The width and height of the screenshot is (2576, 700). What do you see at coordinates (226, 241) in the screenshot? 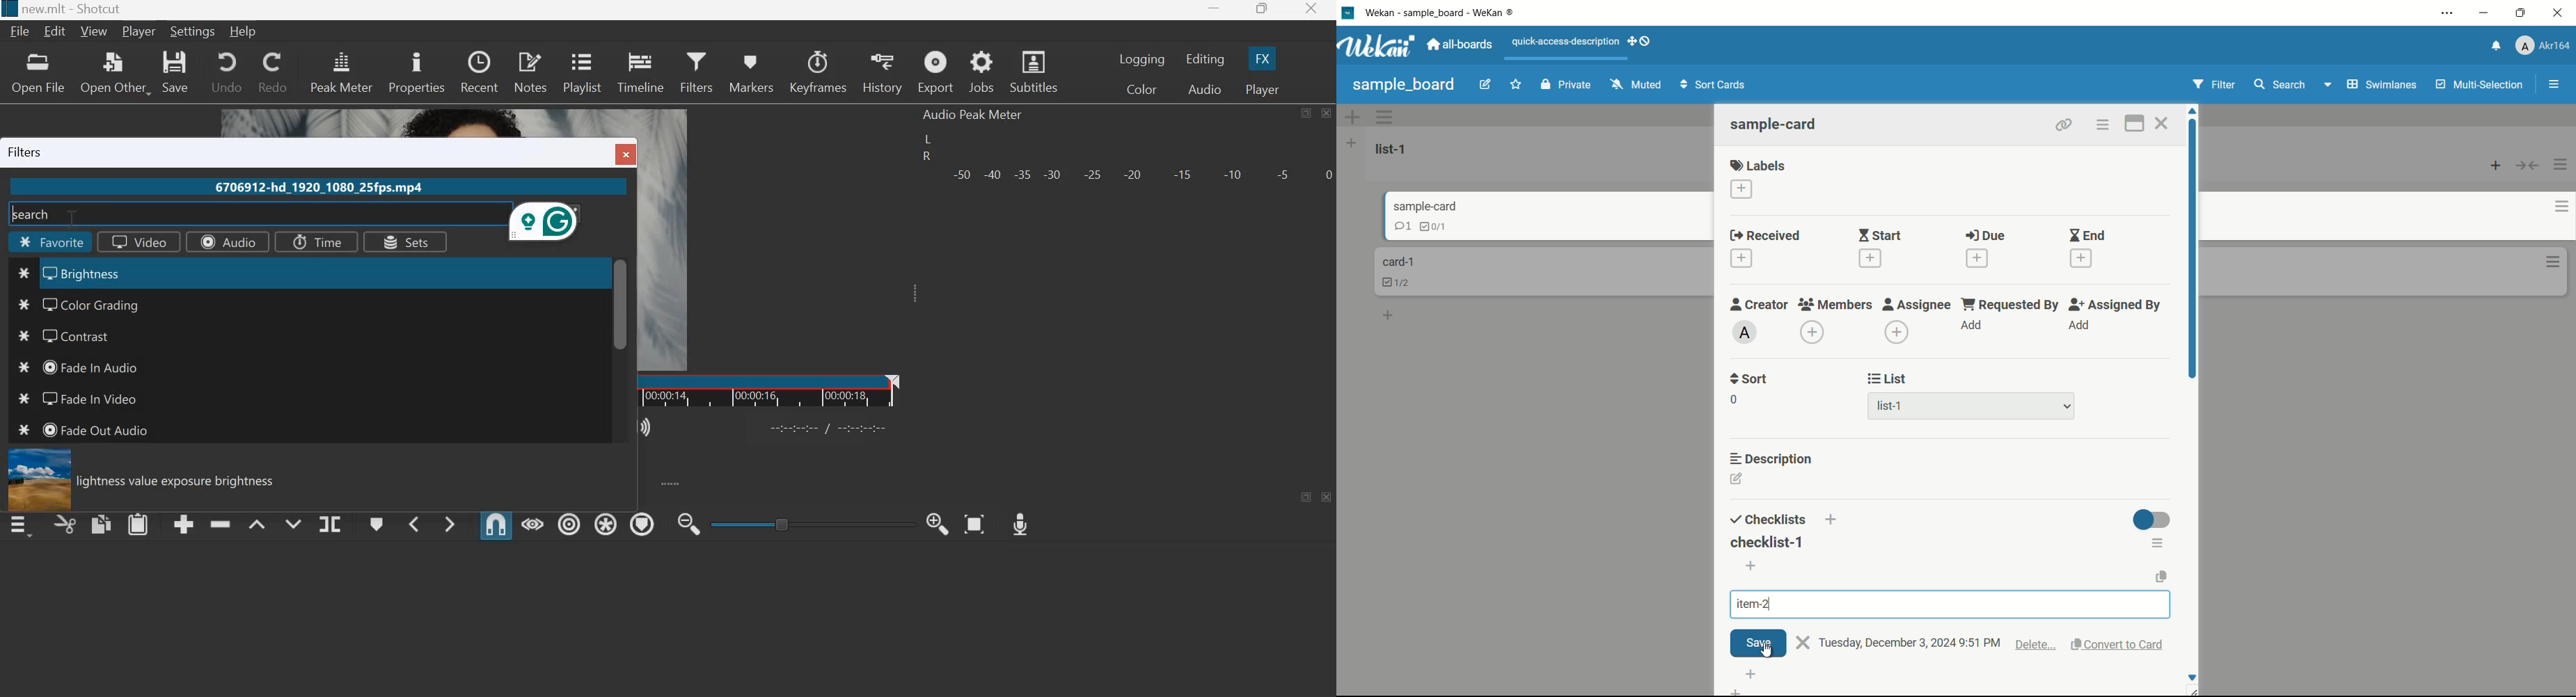
I see `Audio` at bounding box center [226, 241].